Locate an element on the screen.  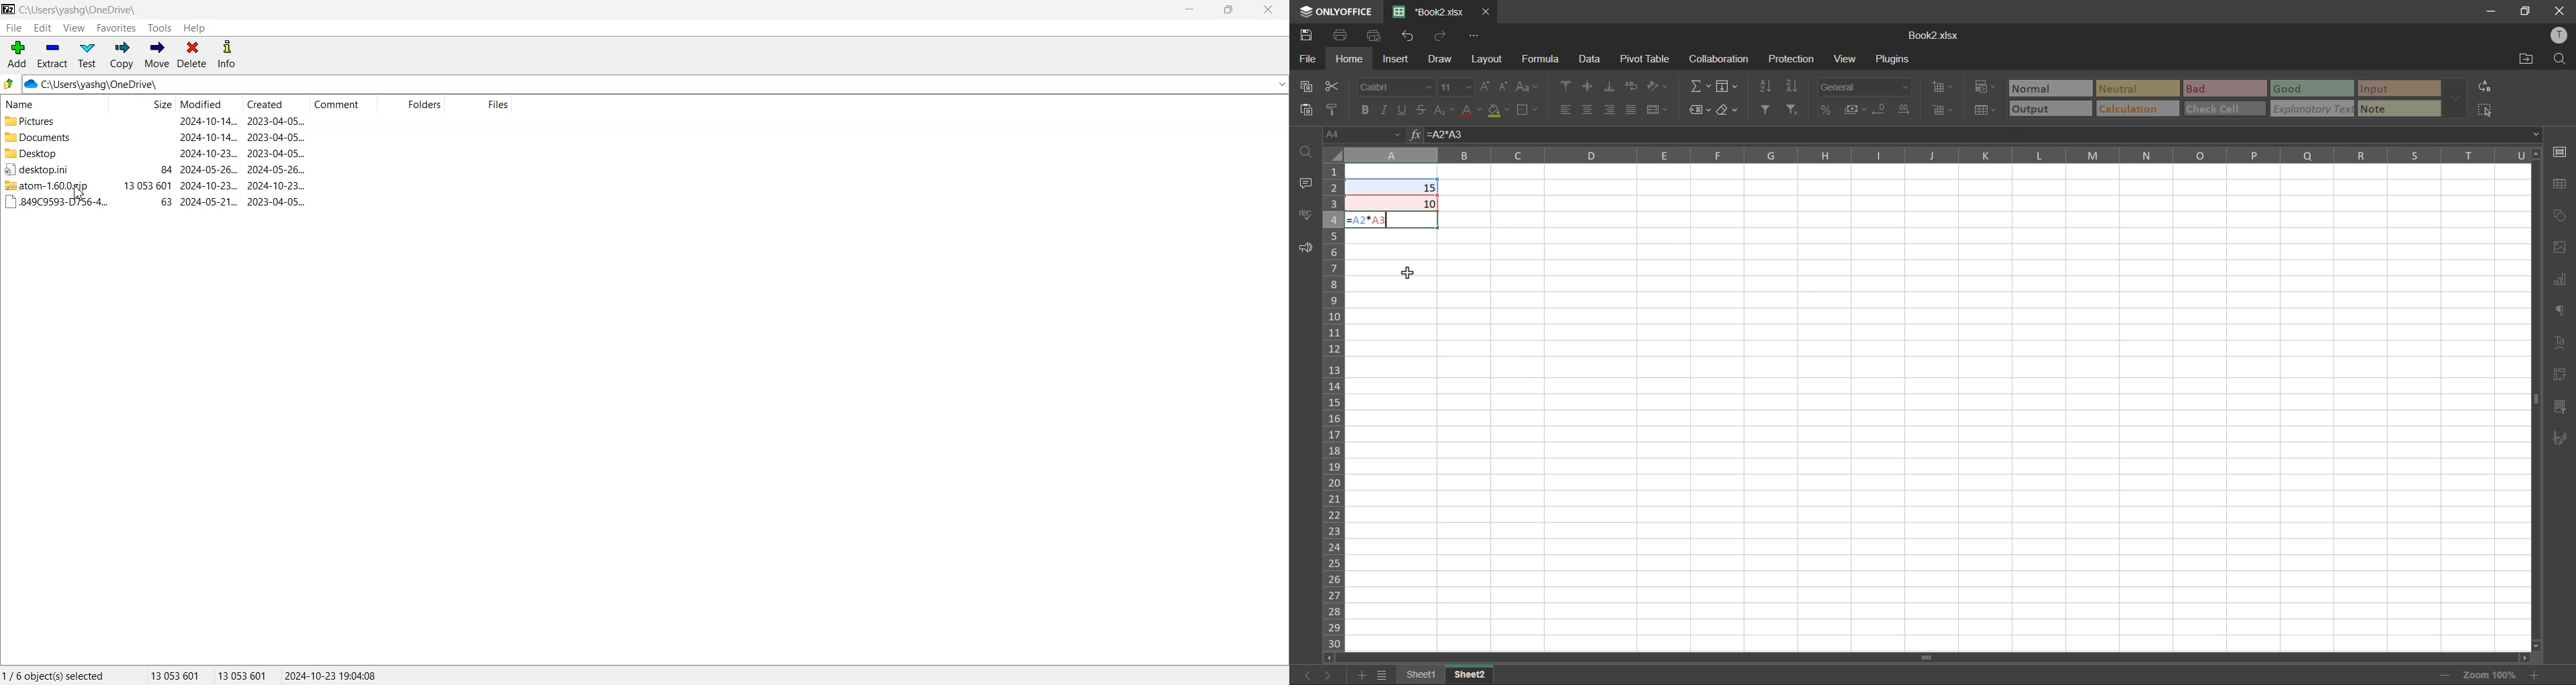
fill color is located at coordinates (1498, 110).